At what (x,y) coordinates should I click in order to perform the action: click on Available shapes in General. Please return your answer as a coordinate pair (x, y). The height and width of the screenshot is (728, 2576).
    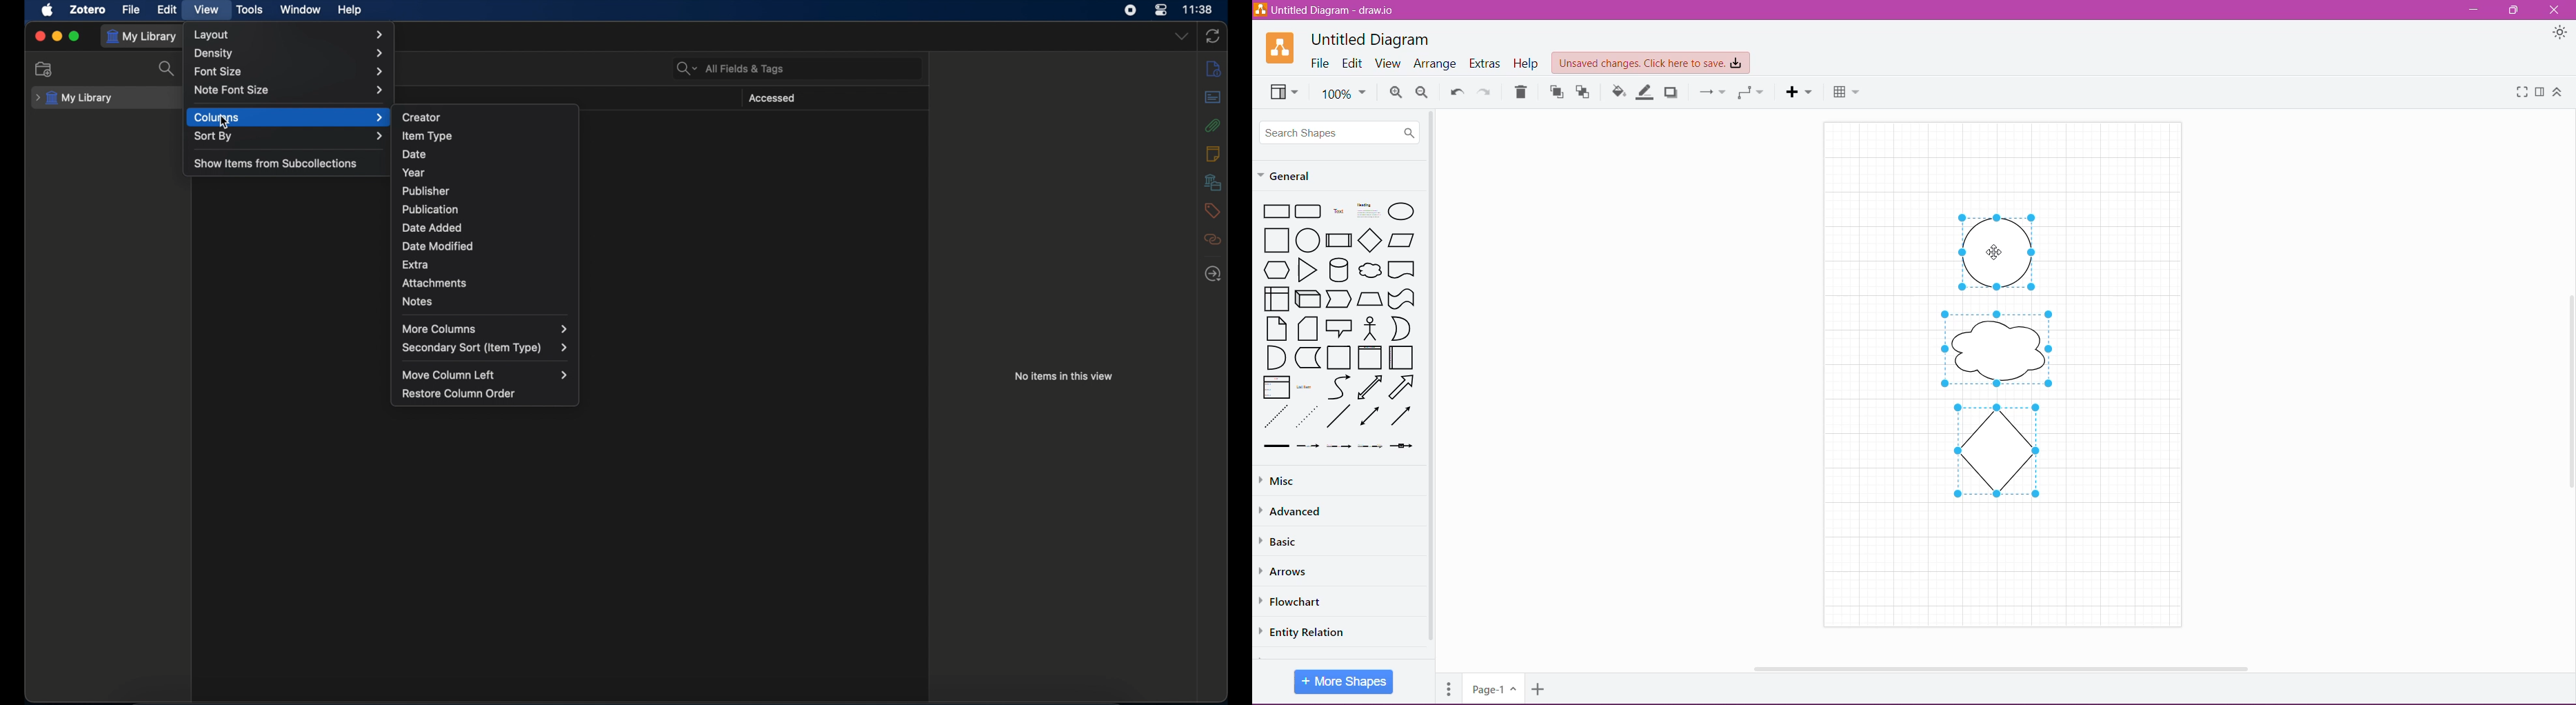
    Looking at the image, I should click on (1340, 326).